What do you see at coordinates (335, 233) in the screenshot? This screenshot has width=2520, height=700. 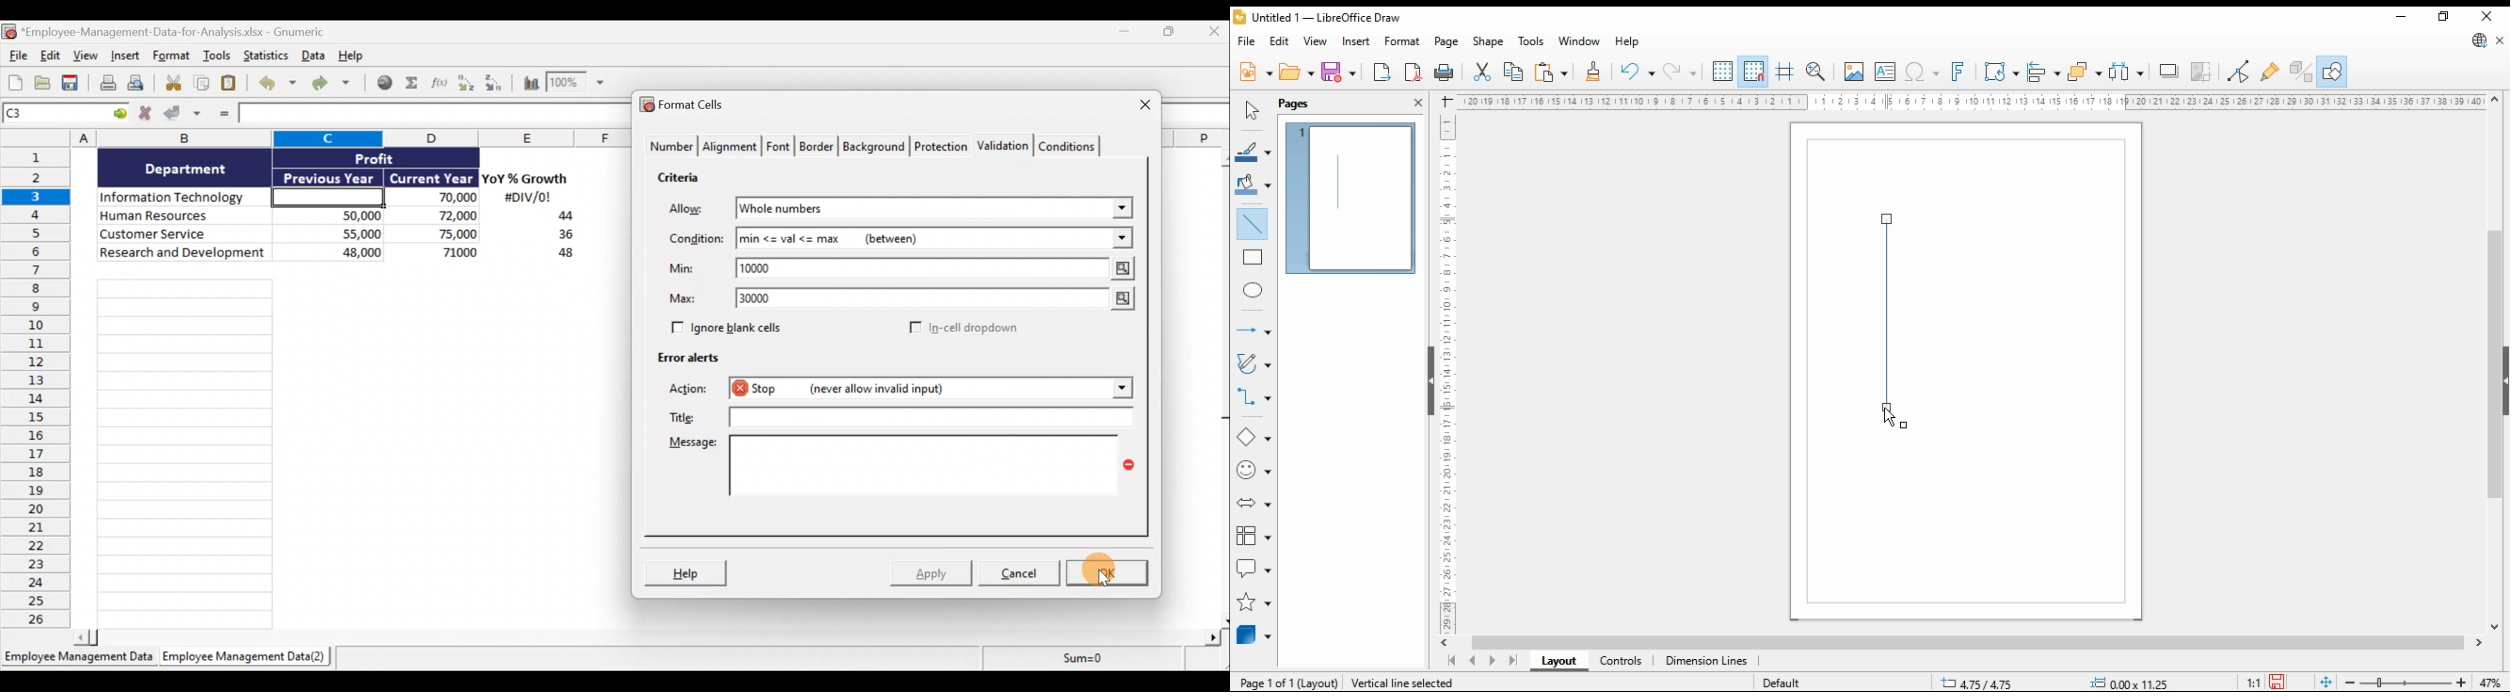 I see `55,000` at bounding box center [335, 233].